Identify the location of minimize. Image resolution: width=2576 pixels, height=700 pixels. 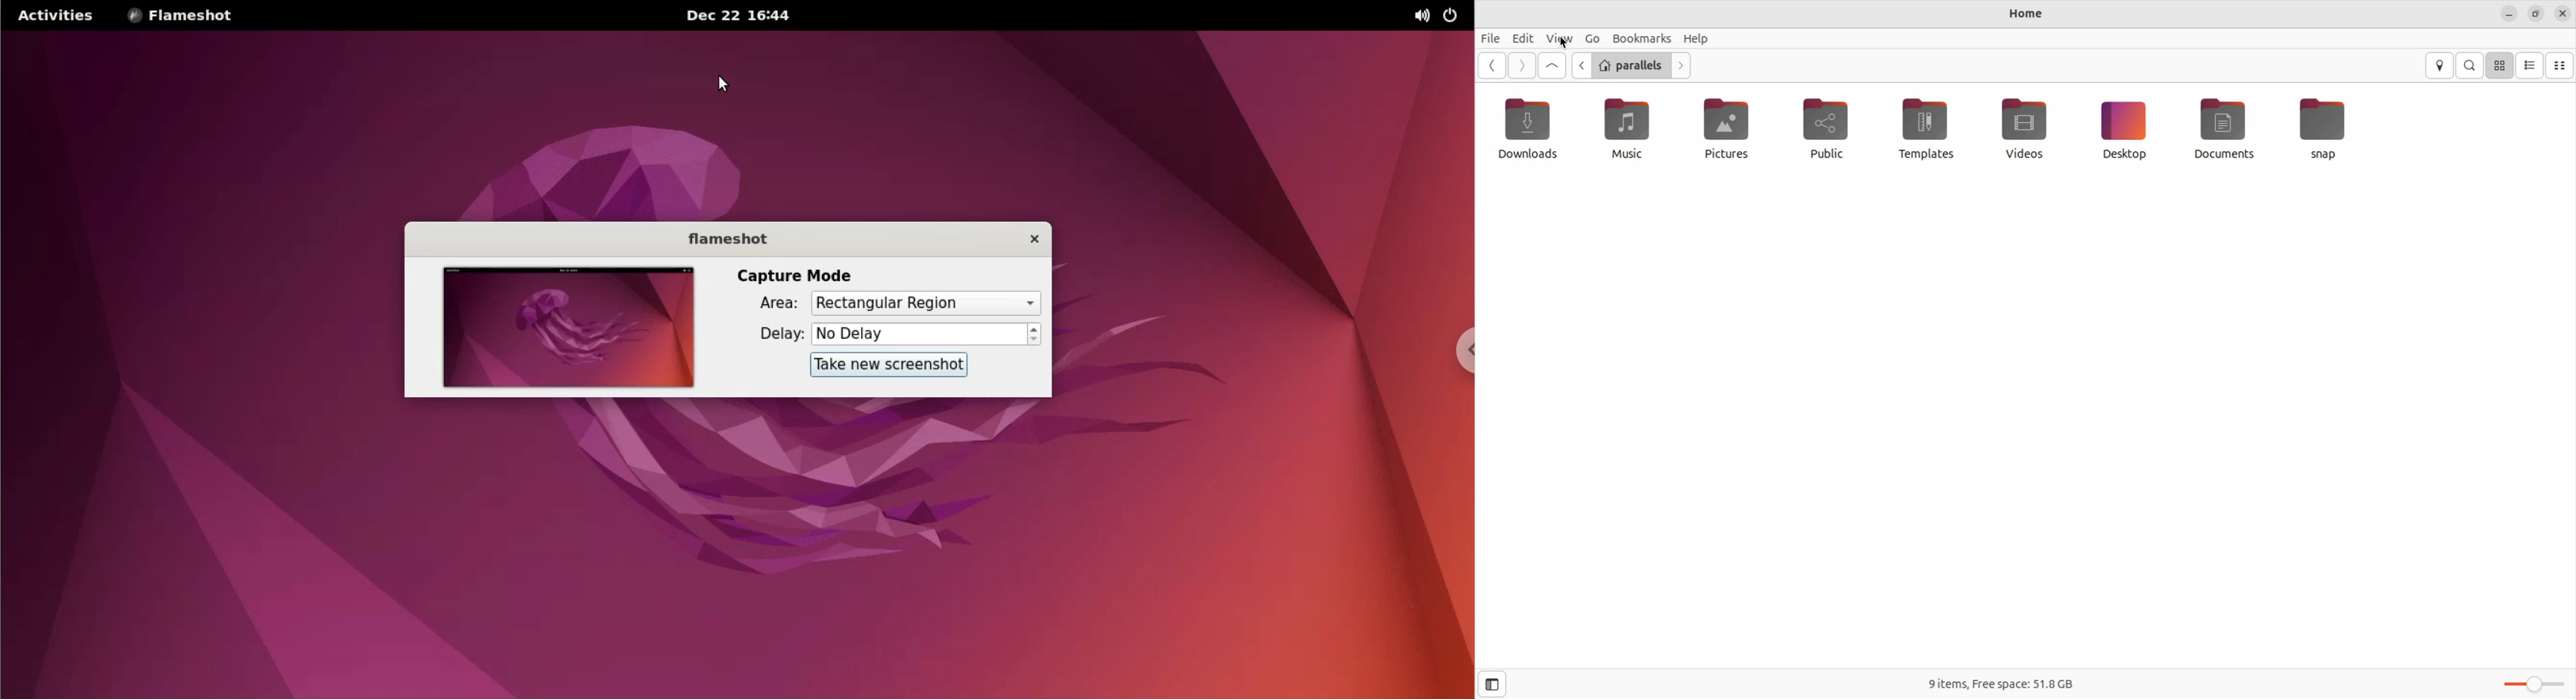
(2506, 13).